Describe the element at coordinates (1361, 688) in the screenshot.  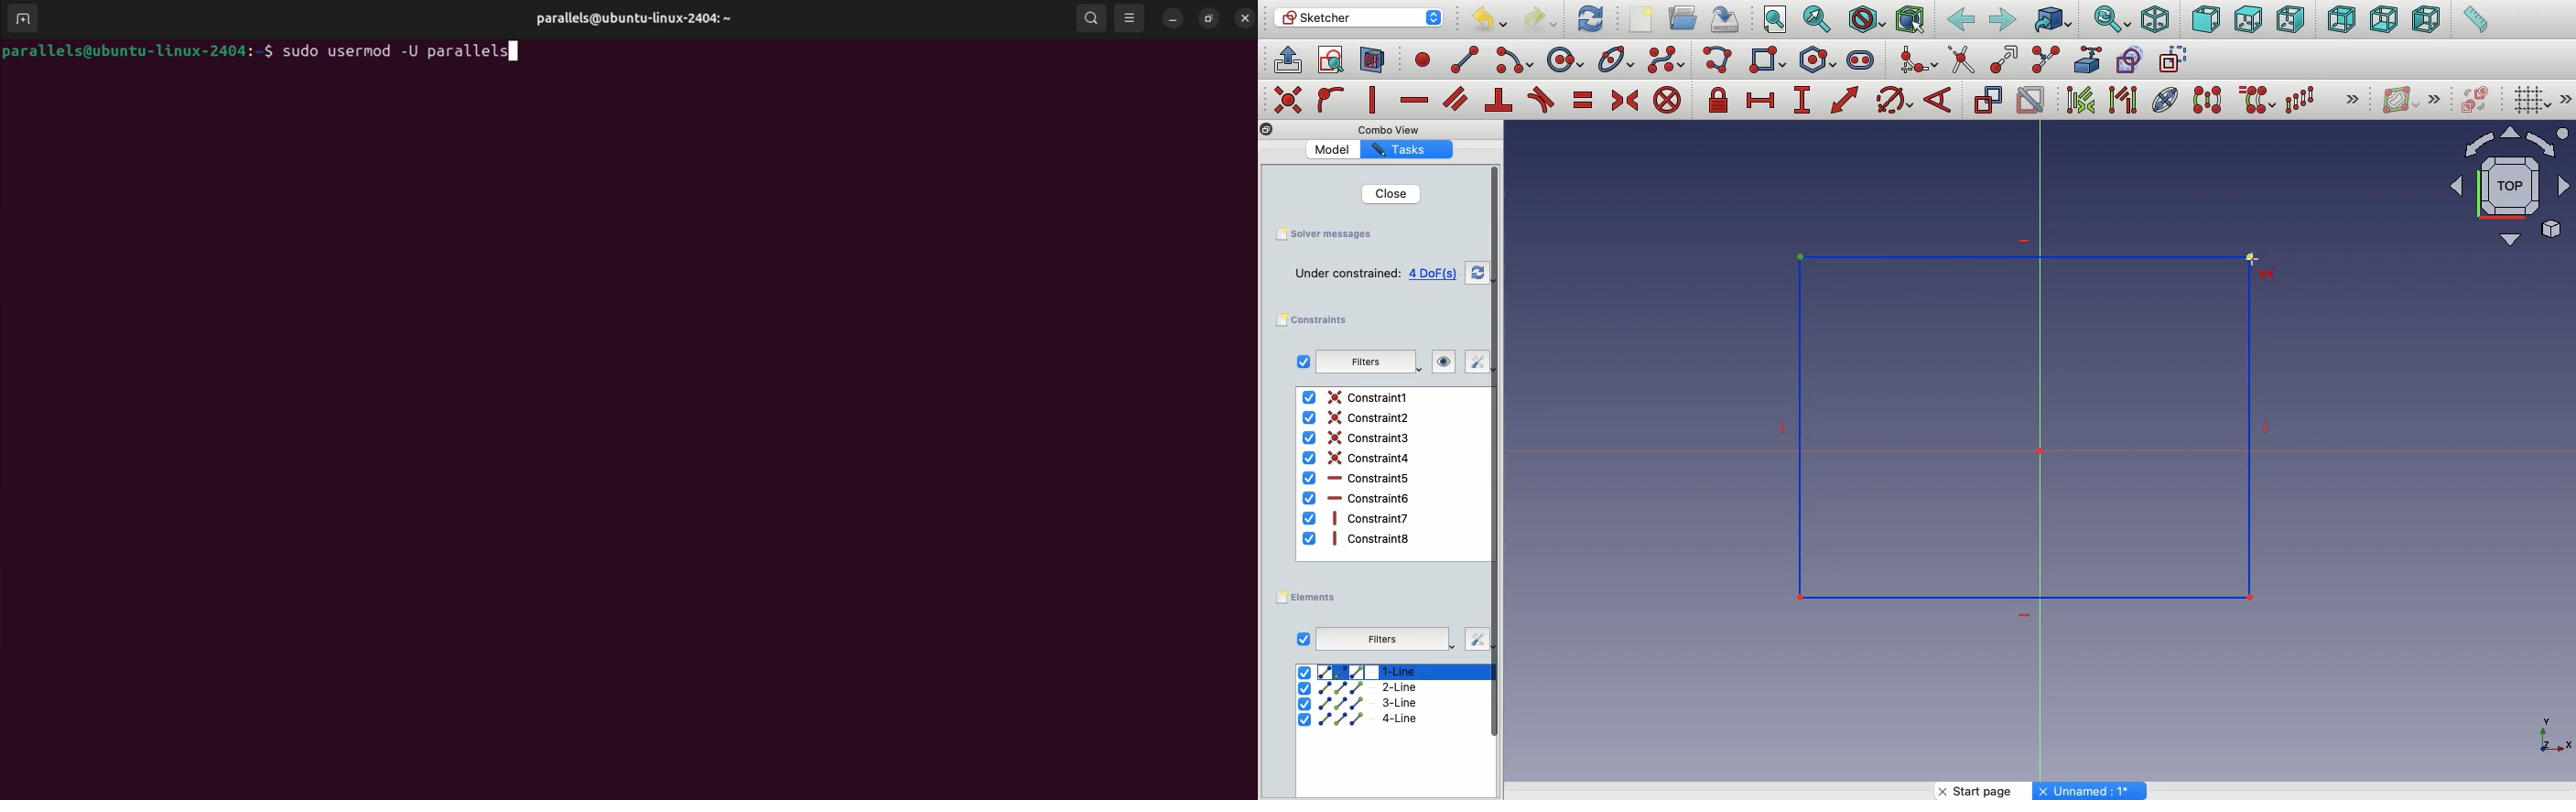
I see `2-line` at that location.